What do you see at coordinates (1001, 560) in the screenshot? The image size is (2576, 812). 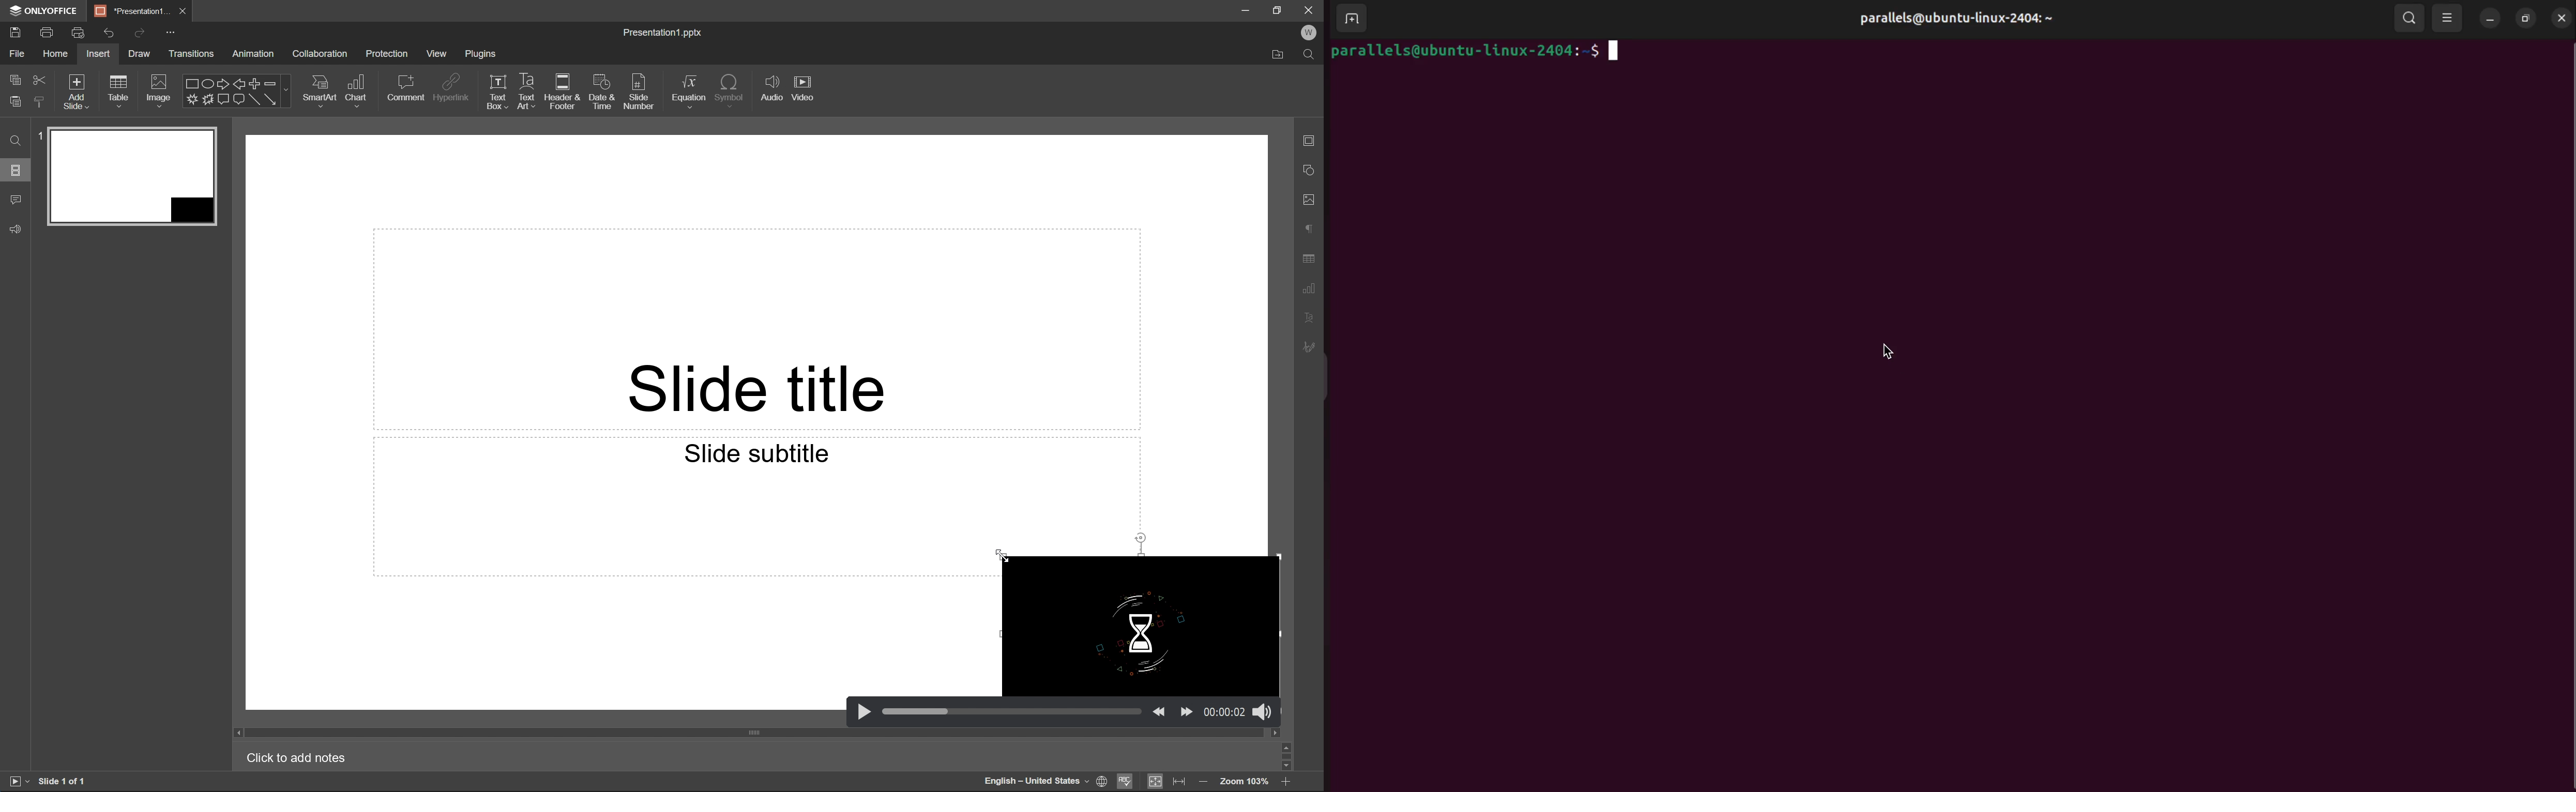 I see `mouse pointer` at bounding box center [1001, 560].